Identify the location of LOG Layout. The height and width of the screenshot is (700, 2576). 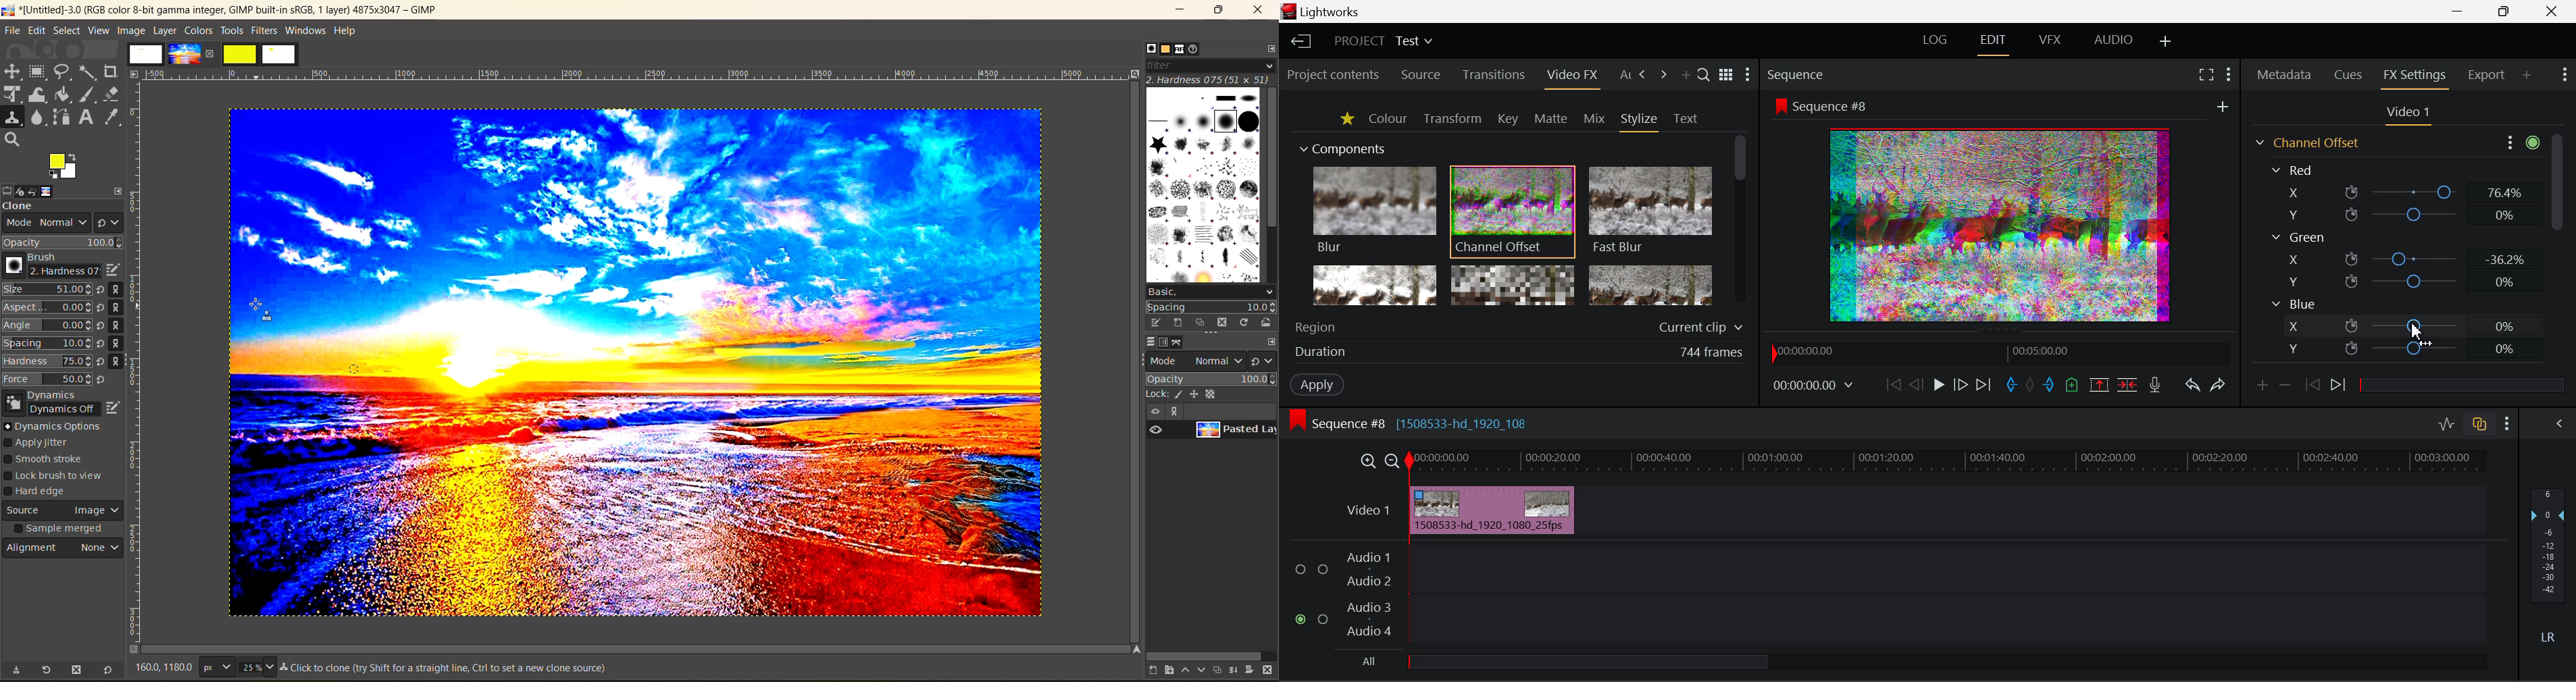
(1936, 43).